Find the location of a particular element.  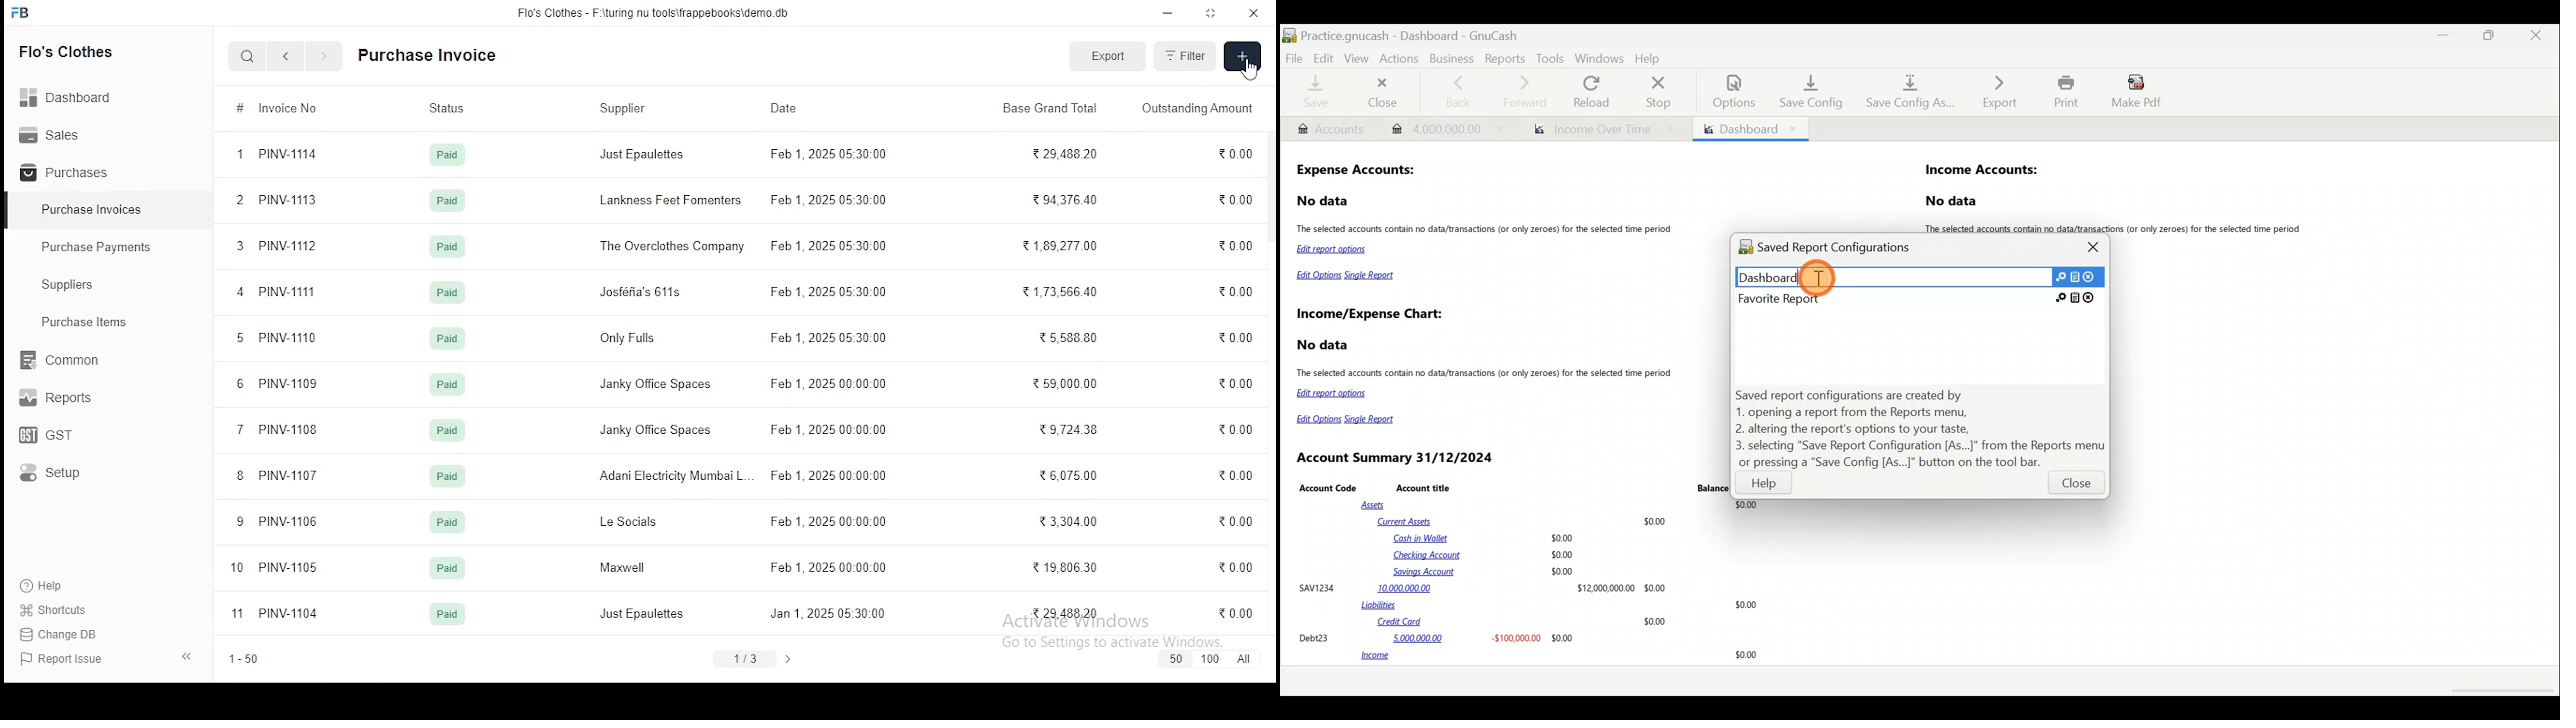

lankless feet fomenters is located at coordinates (671, 200).